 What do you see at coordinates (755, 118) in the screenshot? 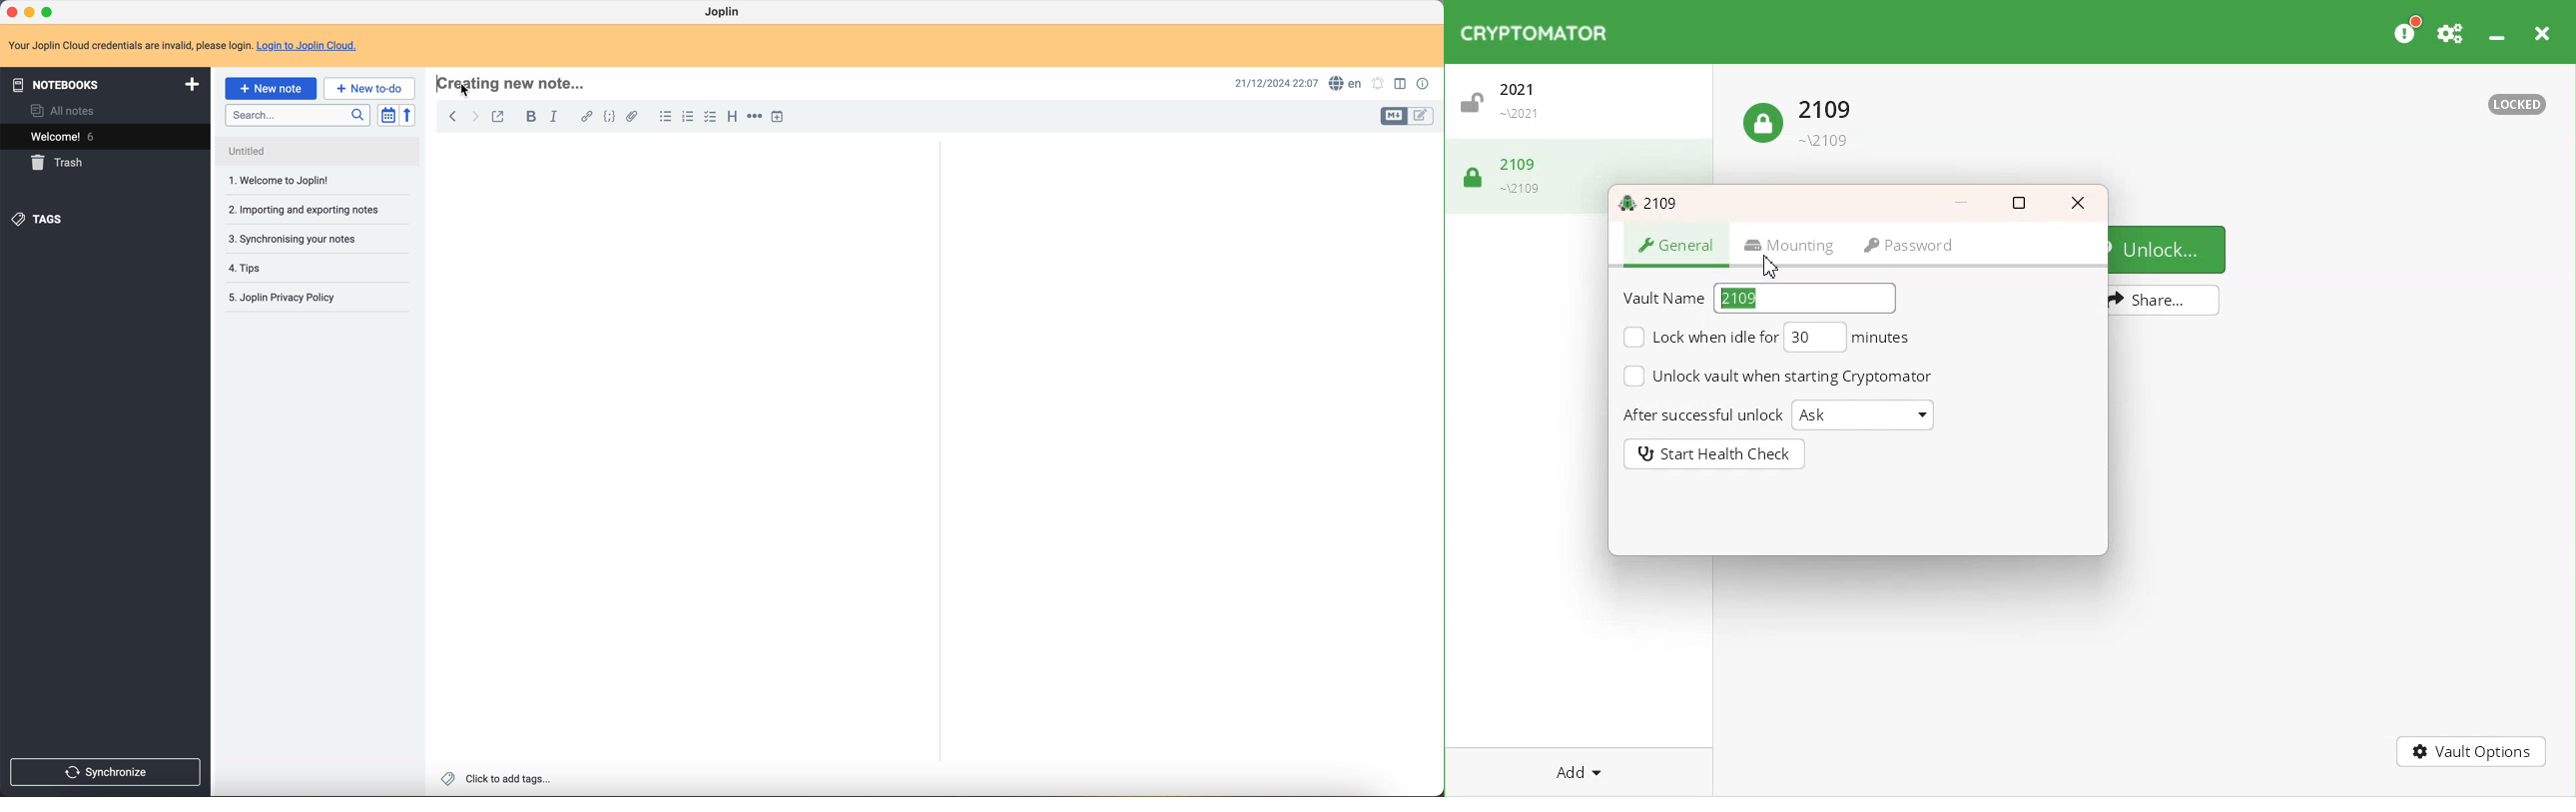
I see `horizontal rule` at bounding box center [755, 118].